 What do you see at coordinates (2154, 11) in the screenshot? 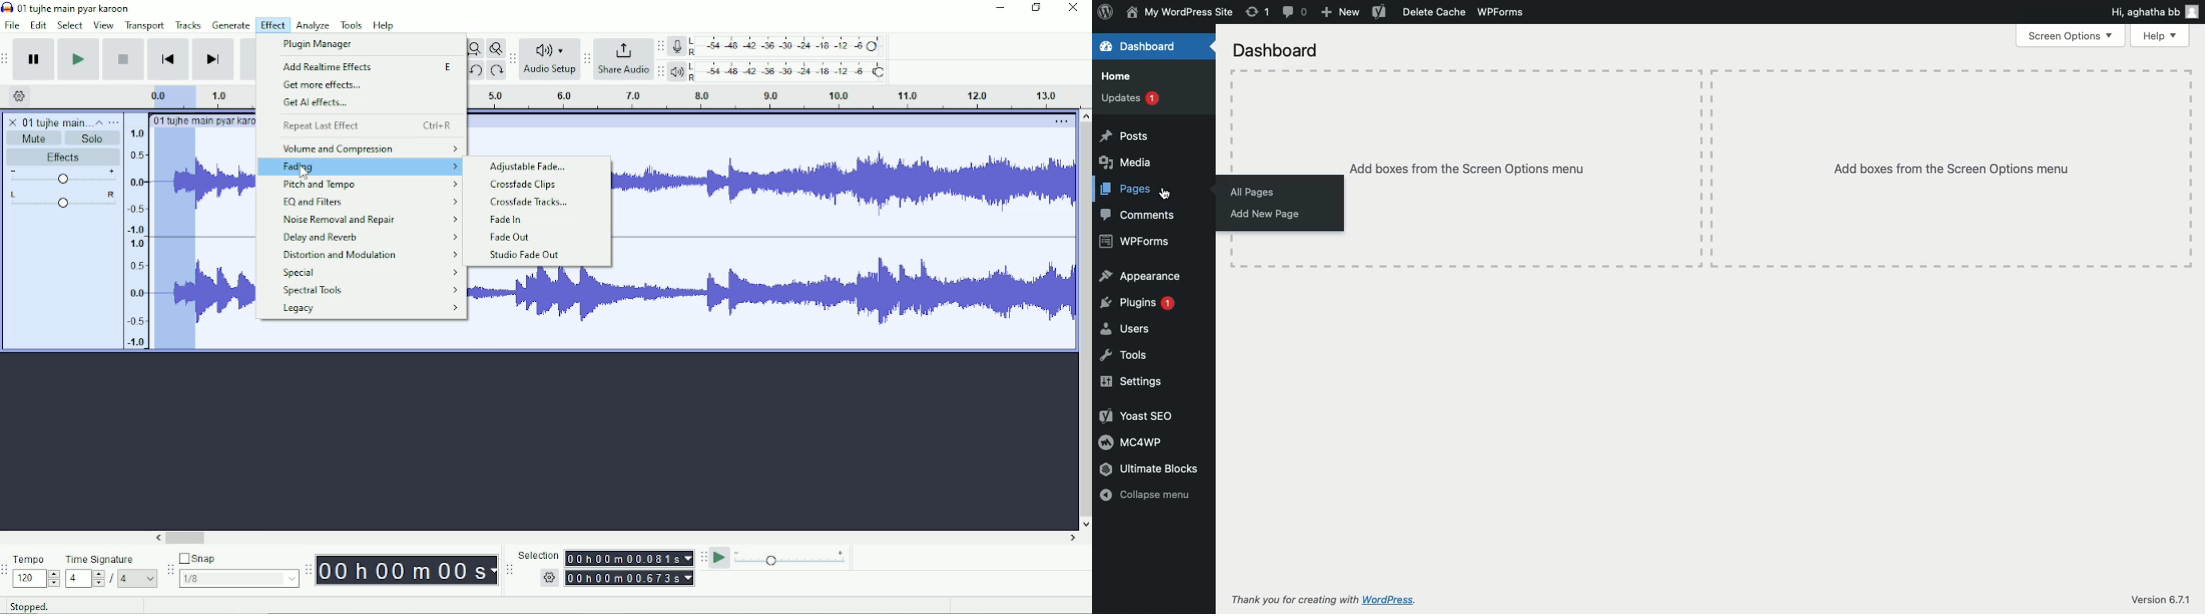
I see `Hi user` at bounding box center [2154, 11].